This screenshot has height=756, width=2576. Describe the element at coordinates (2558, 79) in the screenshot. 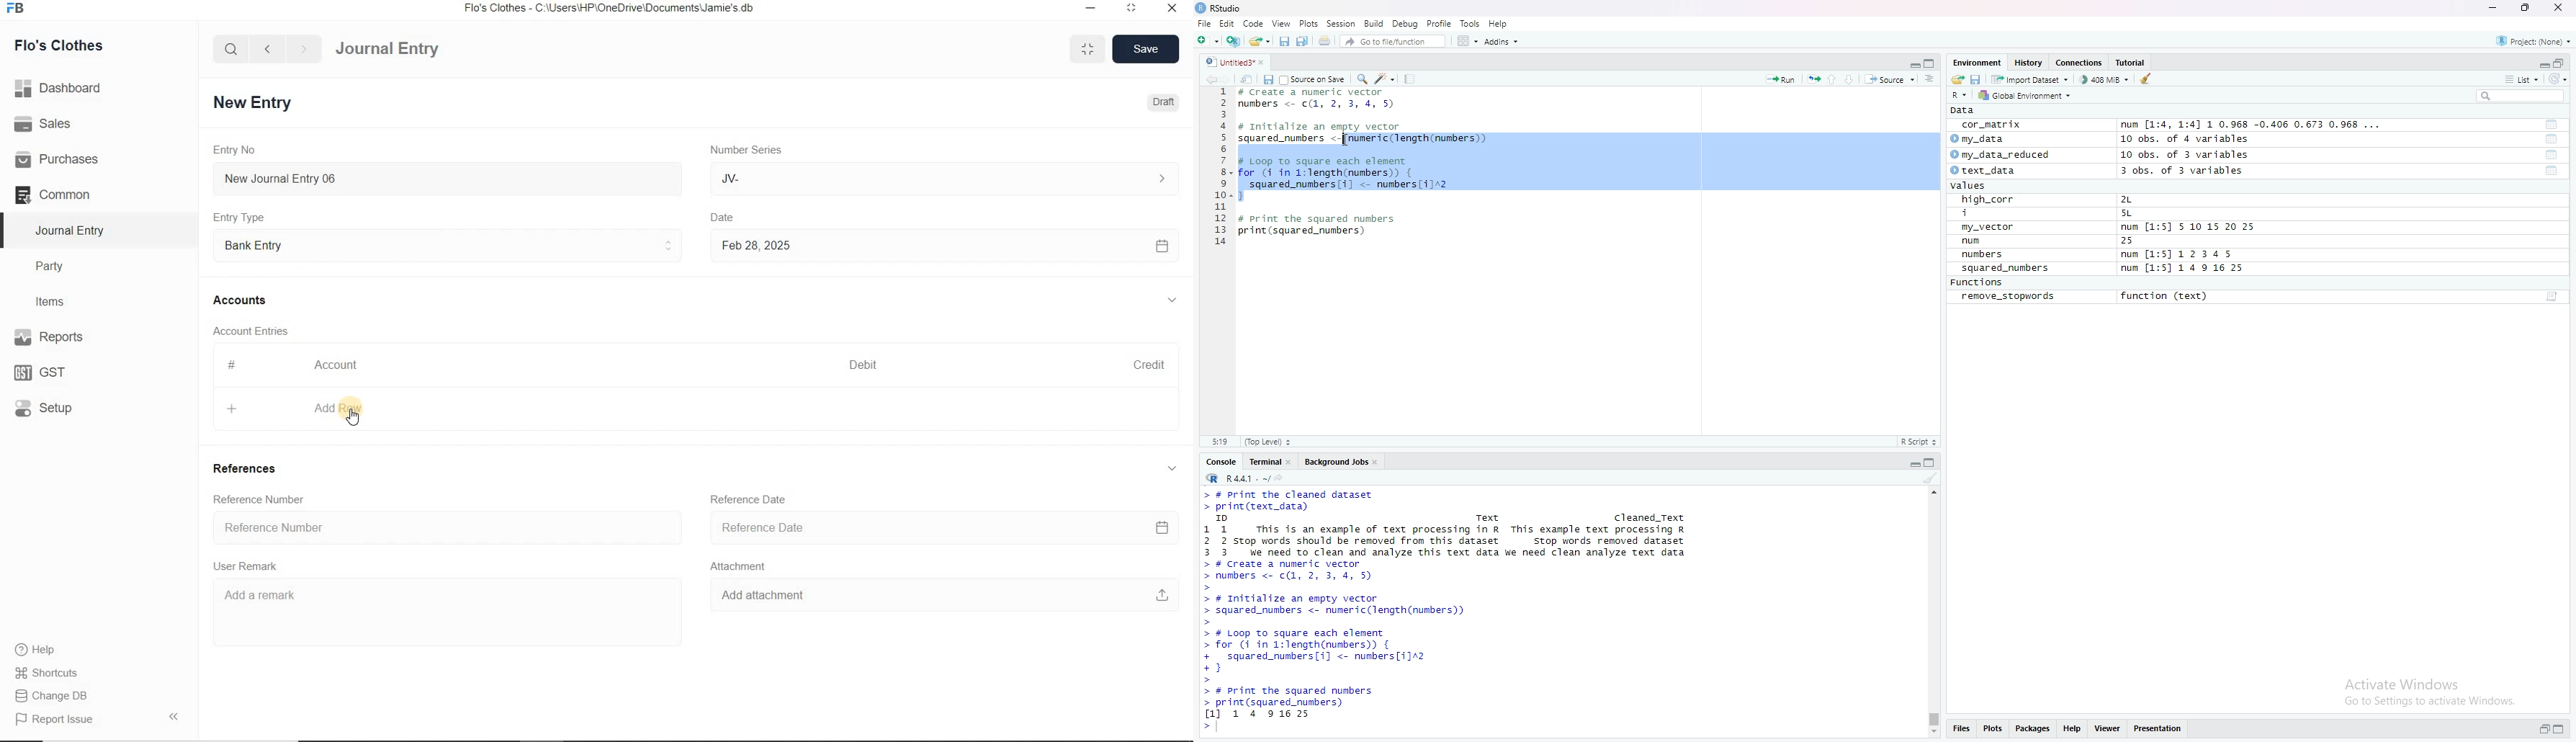

I see `refresh options` at that location.